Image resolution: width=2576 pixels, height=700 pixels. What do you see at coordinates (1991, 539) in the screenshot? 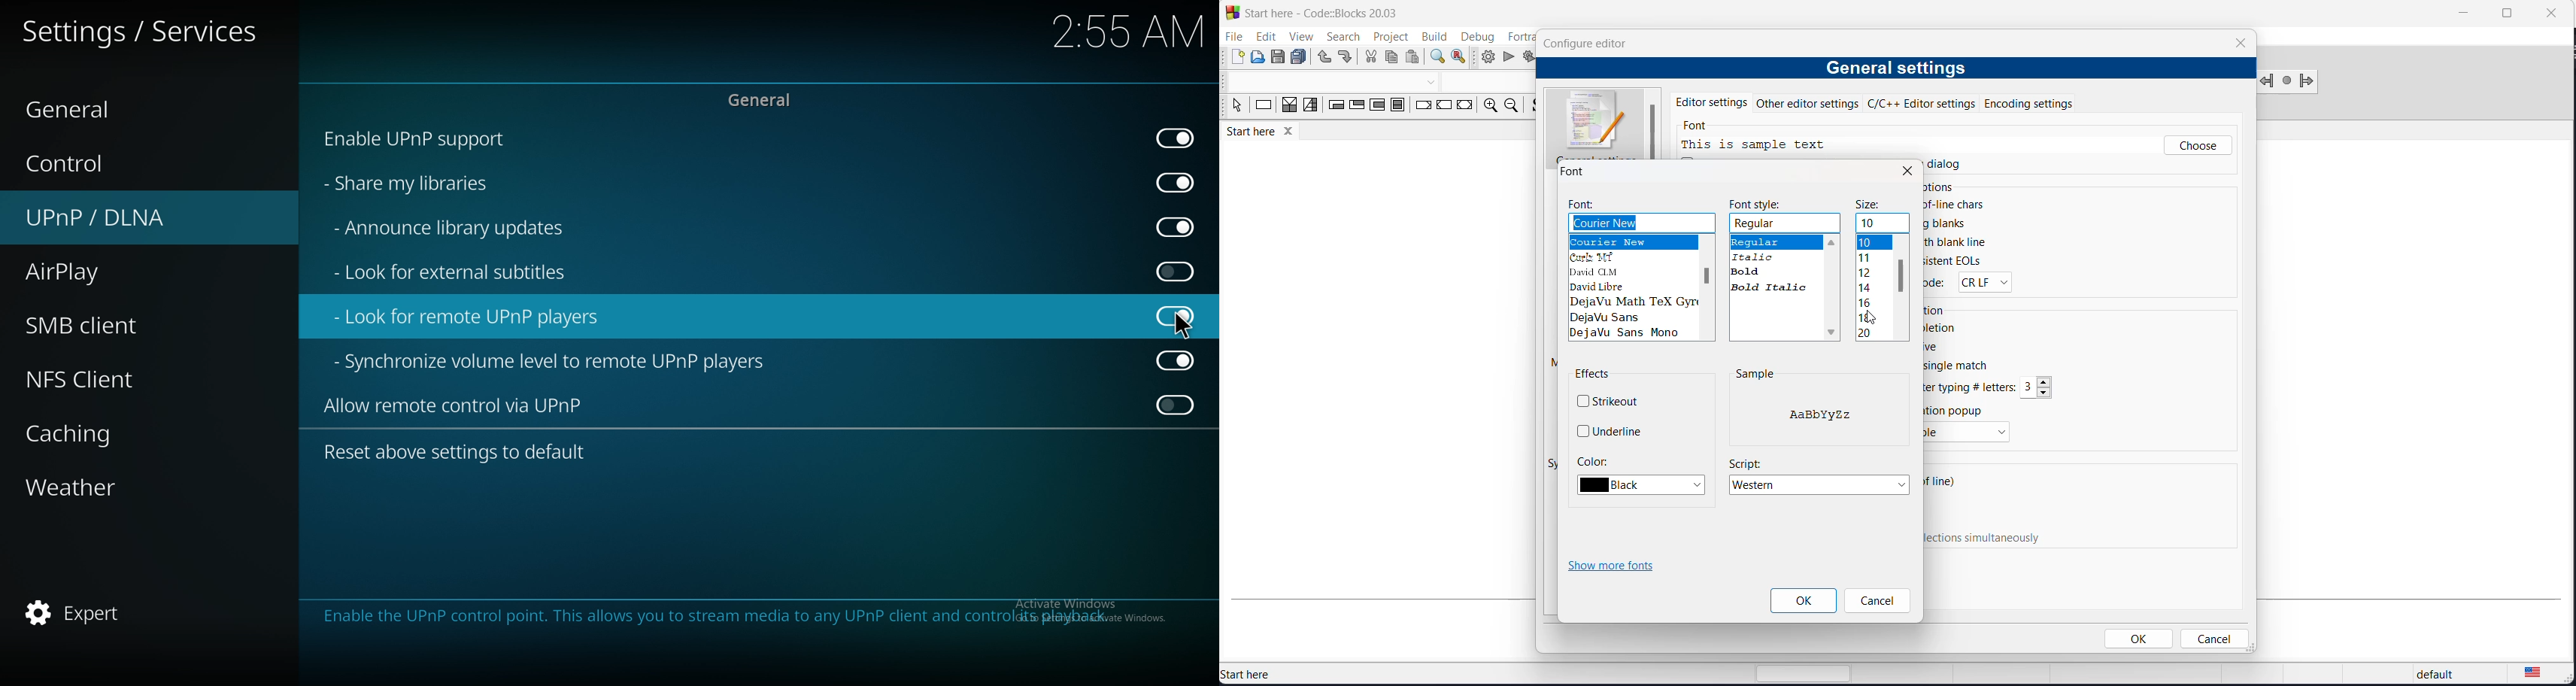
I see `enable typing ` at bounding box center [1991, 539].